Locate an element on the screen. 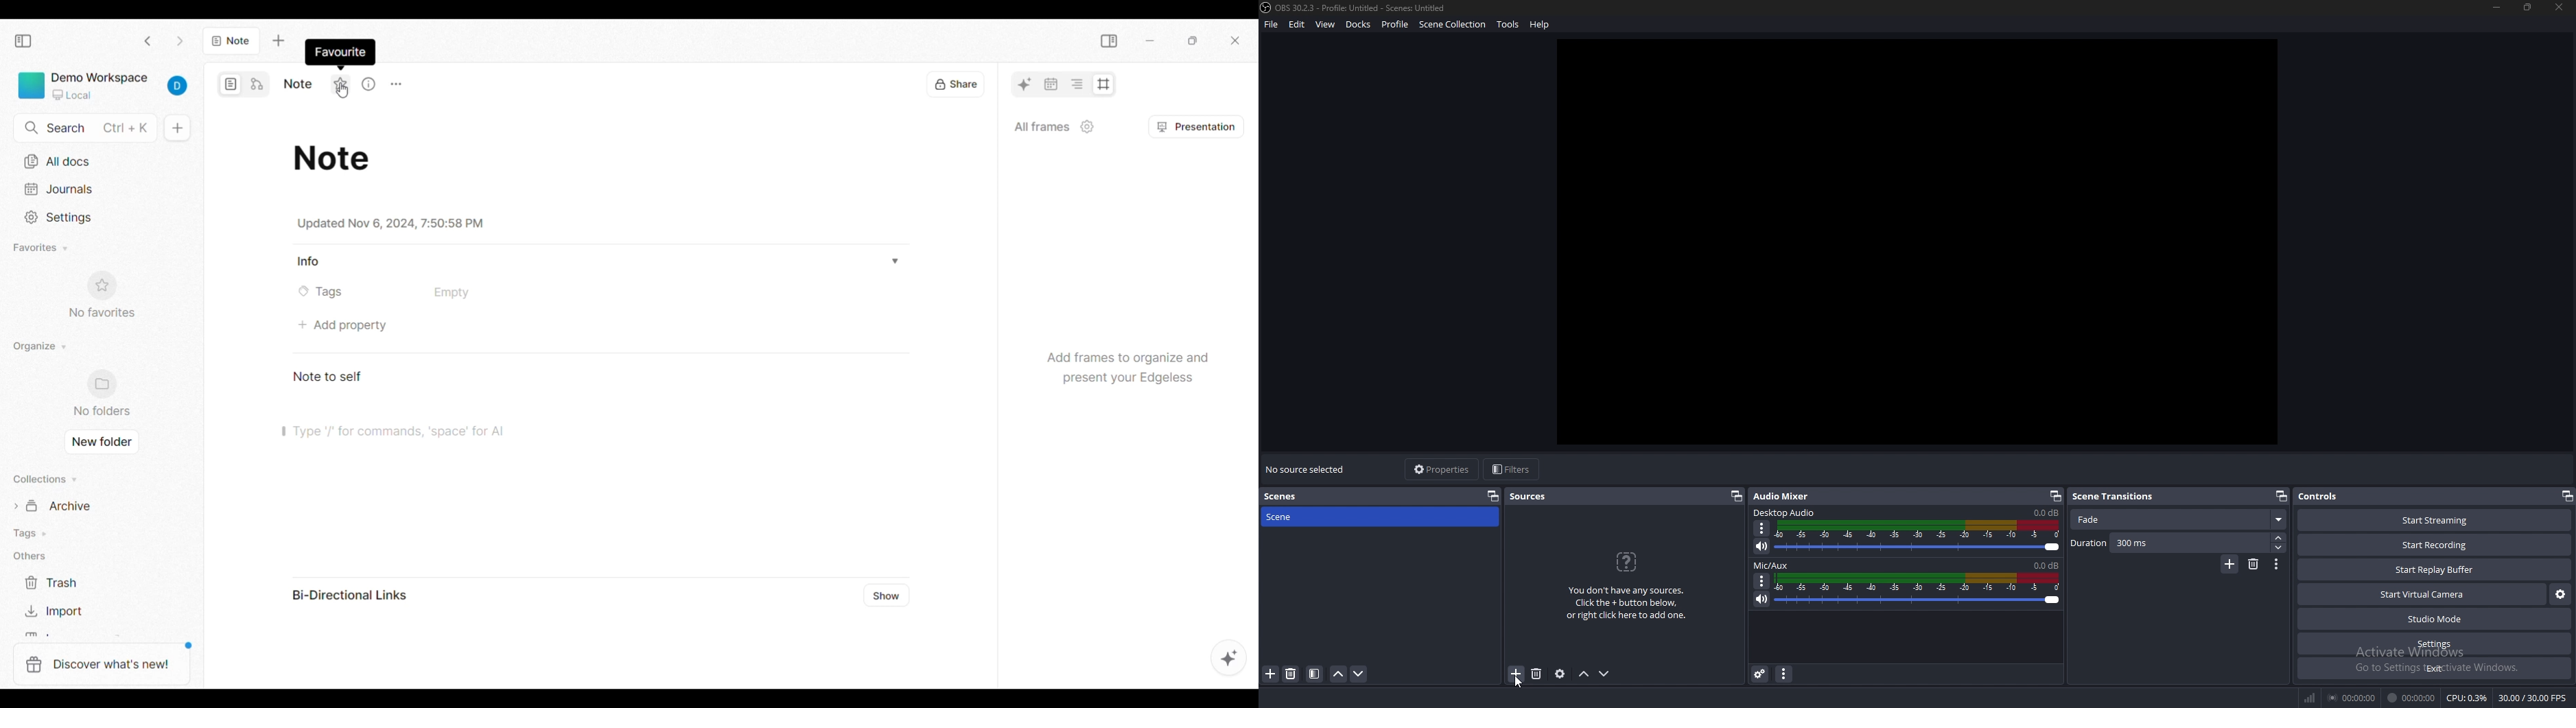  docks is located at coordinates (1358, 25).